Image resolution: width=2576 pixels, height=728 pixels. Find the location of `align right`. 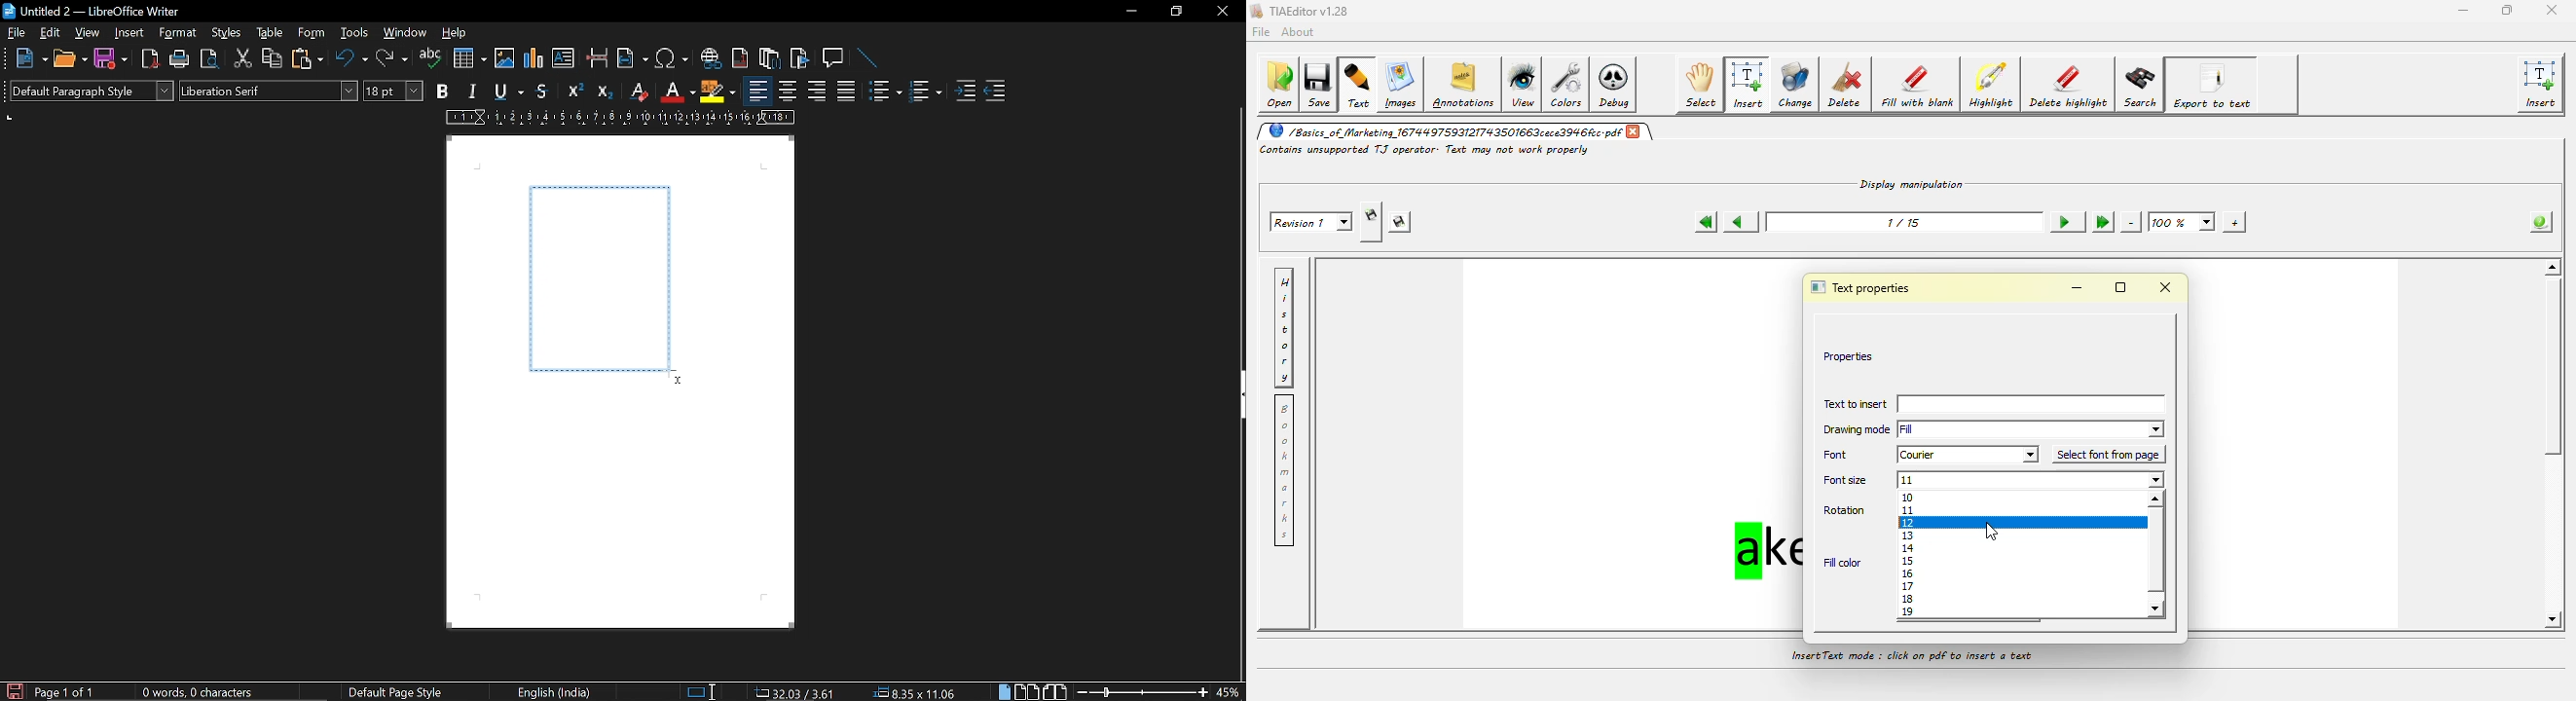

align right is located at coordinates (815, 92).